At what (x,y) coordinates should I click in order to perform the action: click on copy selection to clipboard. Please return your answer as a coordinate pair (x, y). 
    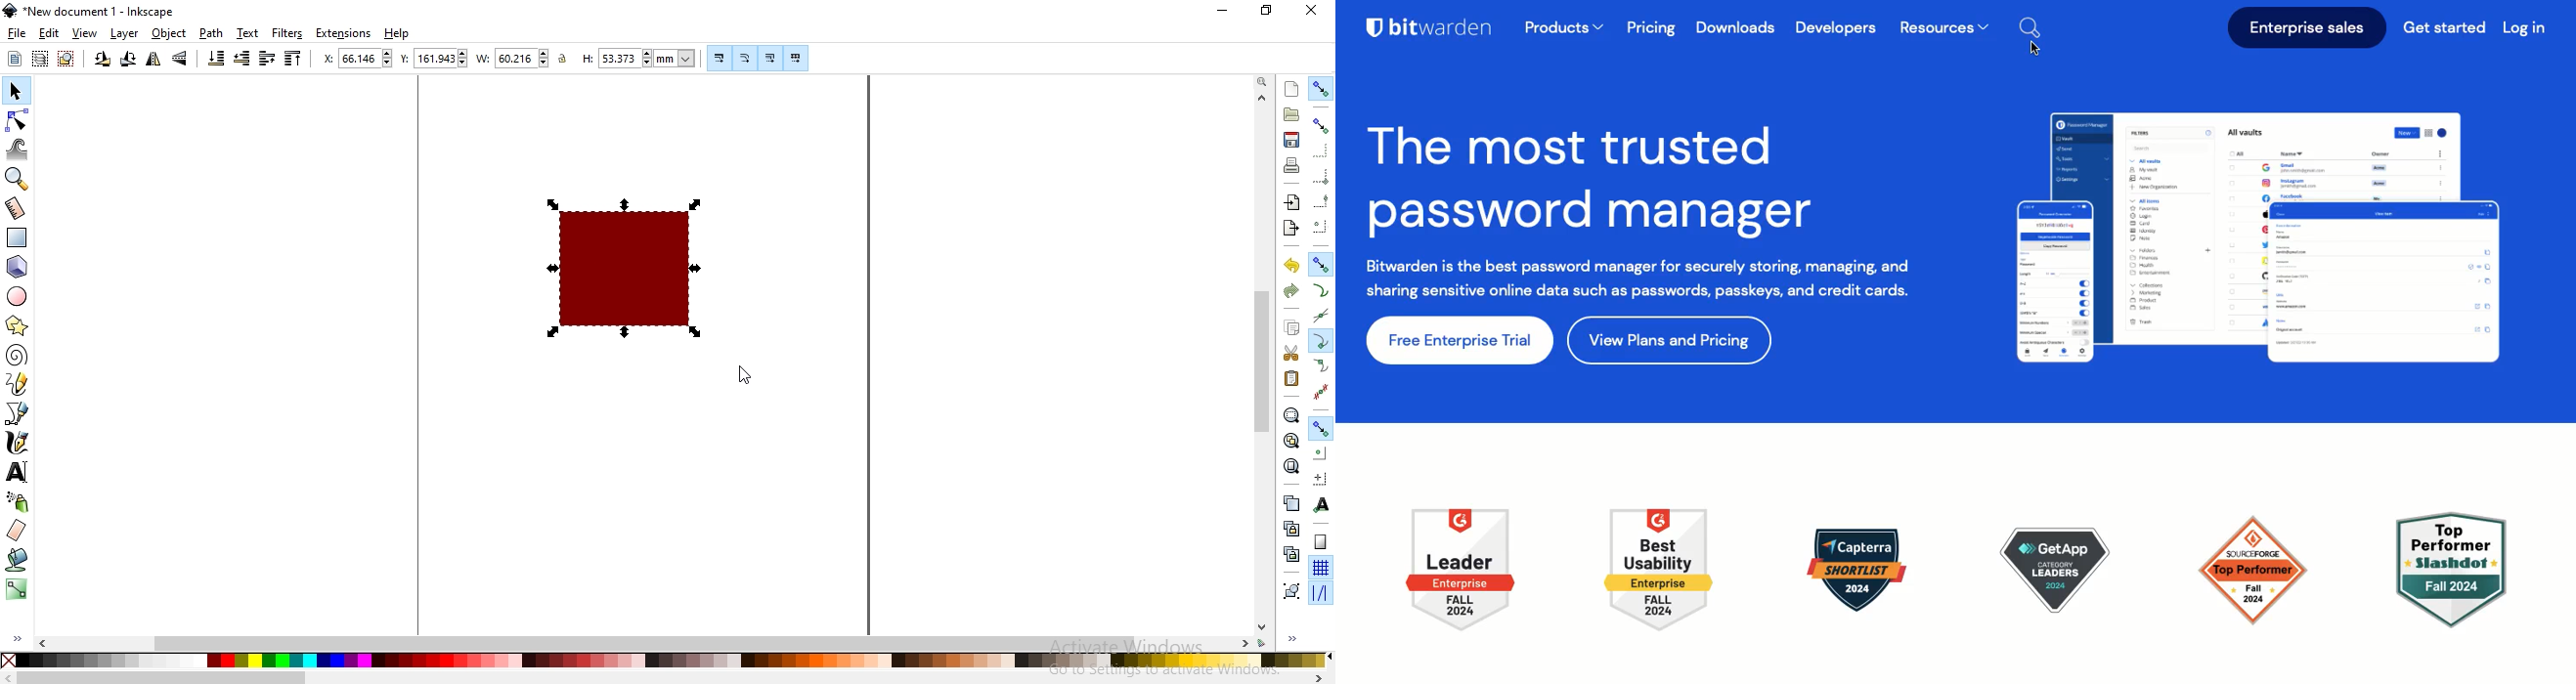
    Looking at the image, I should click on (1290, 328).